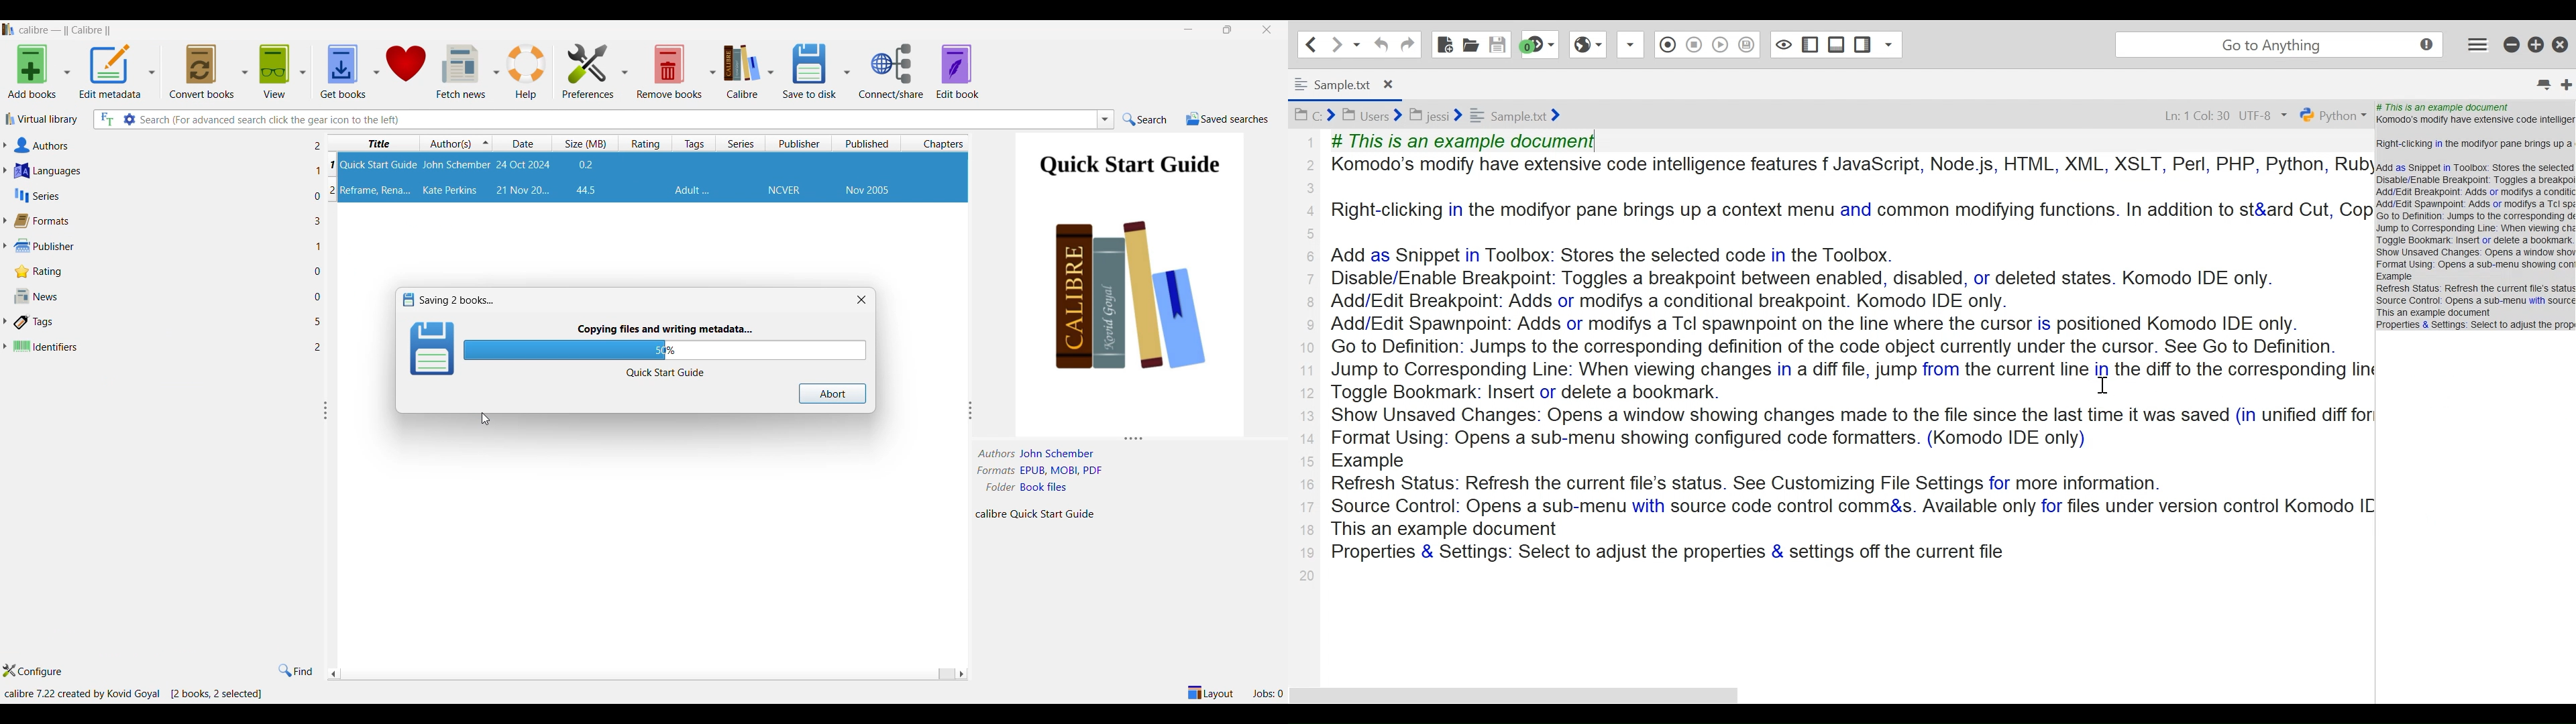 This screenshot has width=2576, height=728. Describe the element at coordinates (1446, 44) in the screenshot. I see `New File` at that location.